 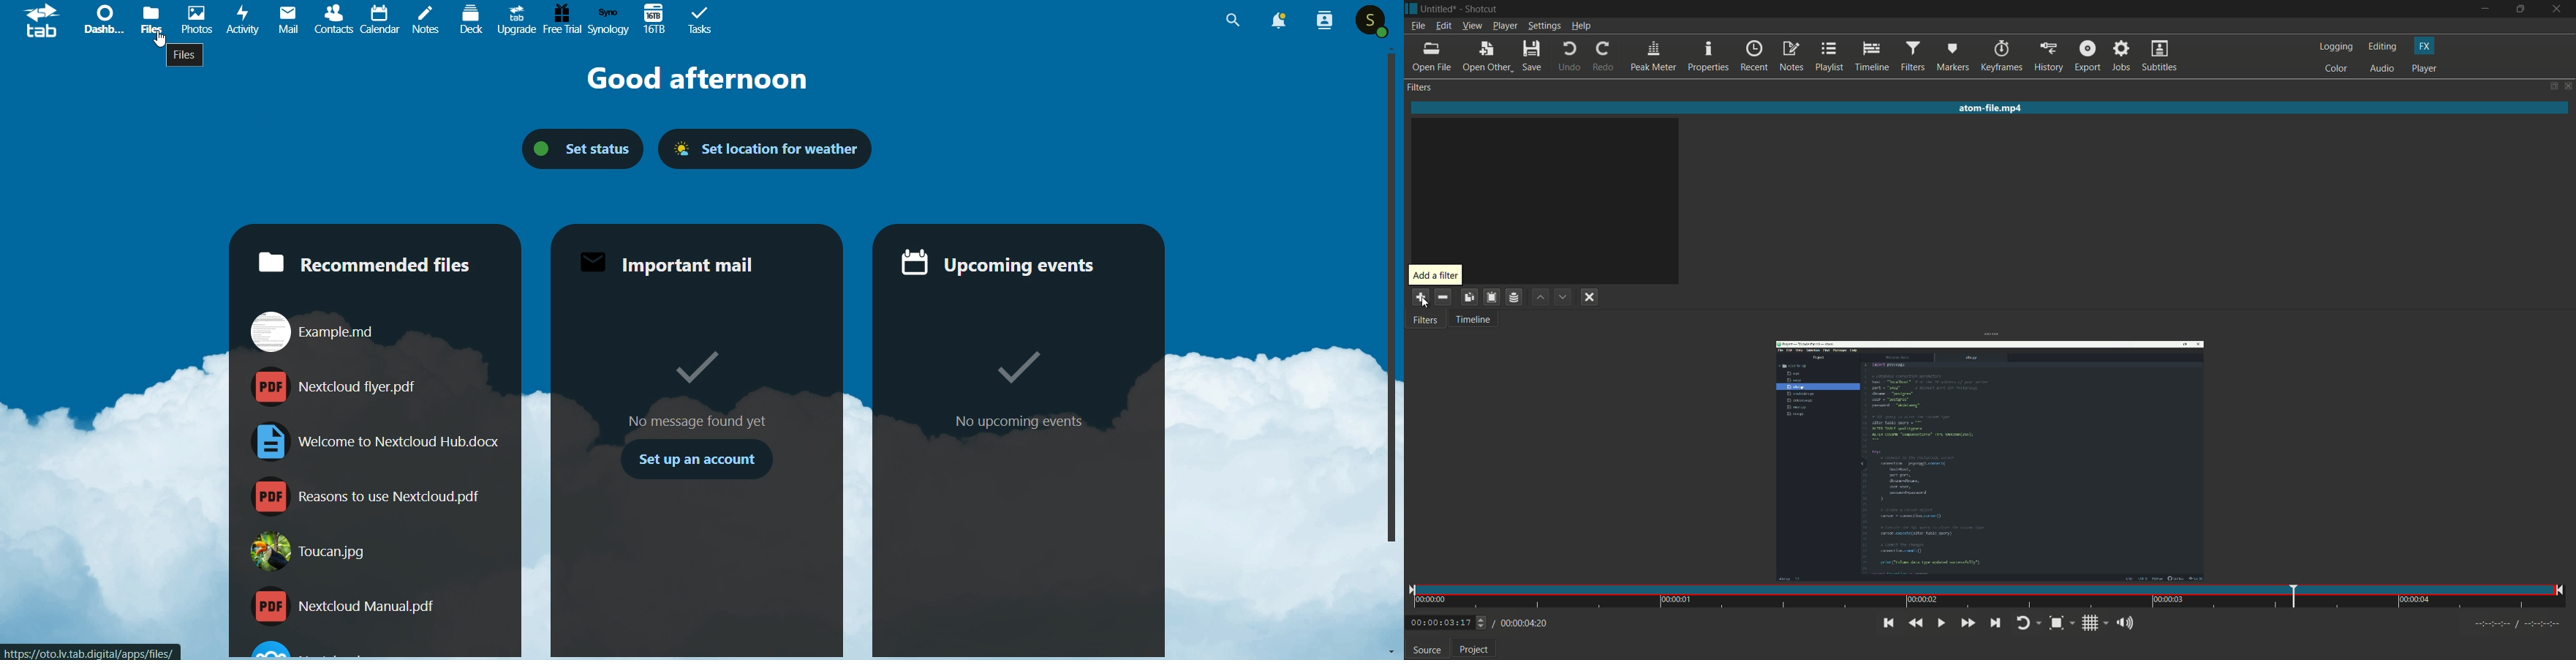 What do you see at coordinates (1828, 57) in the screenshot?
I see `playlist` at bounding box center [1828, 57].